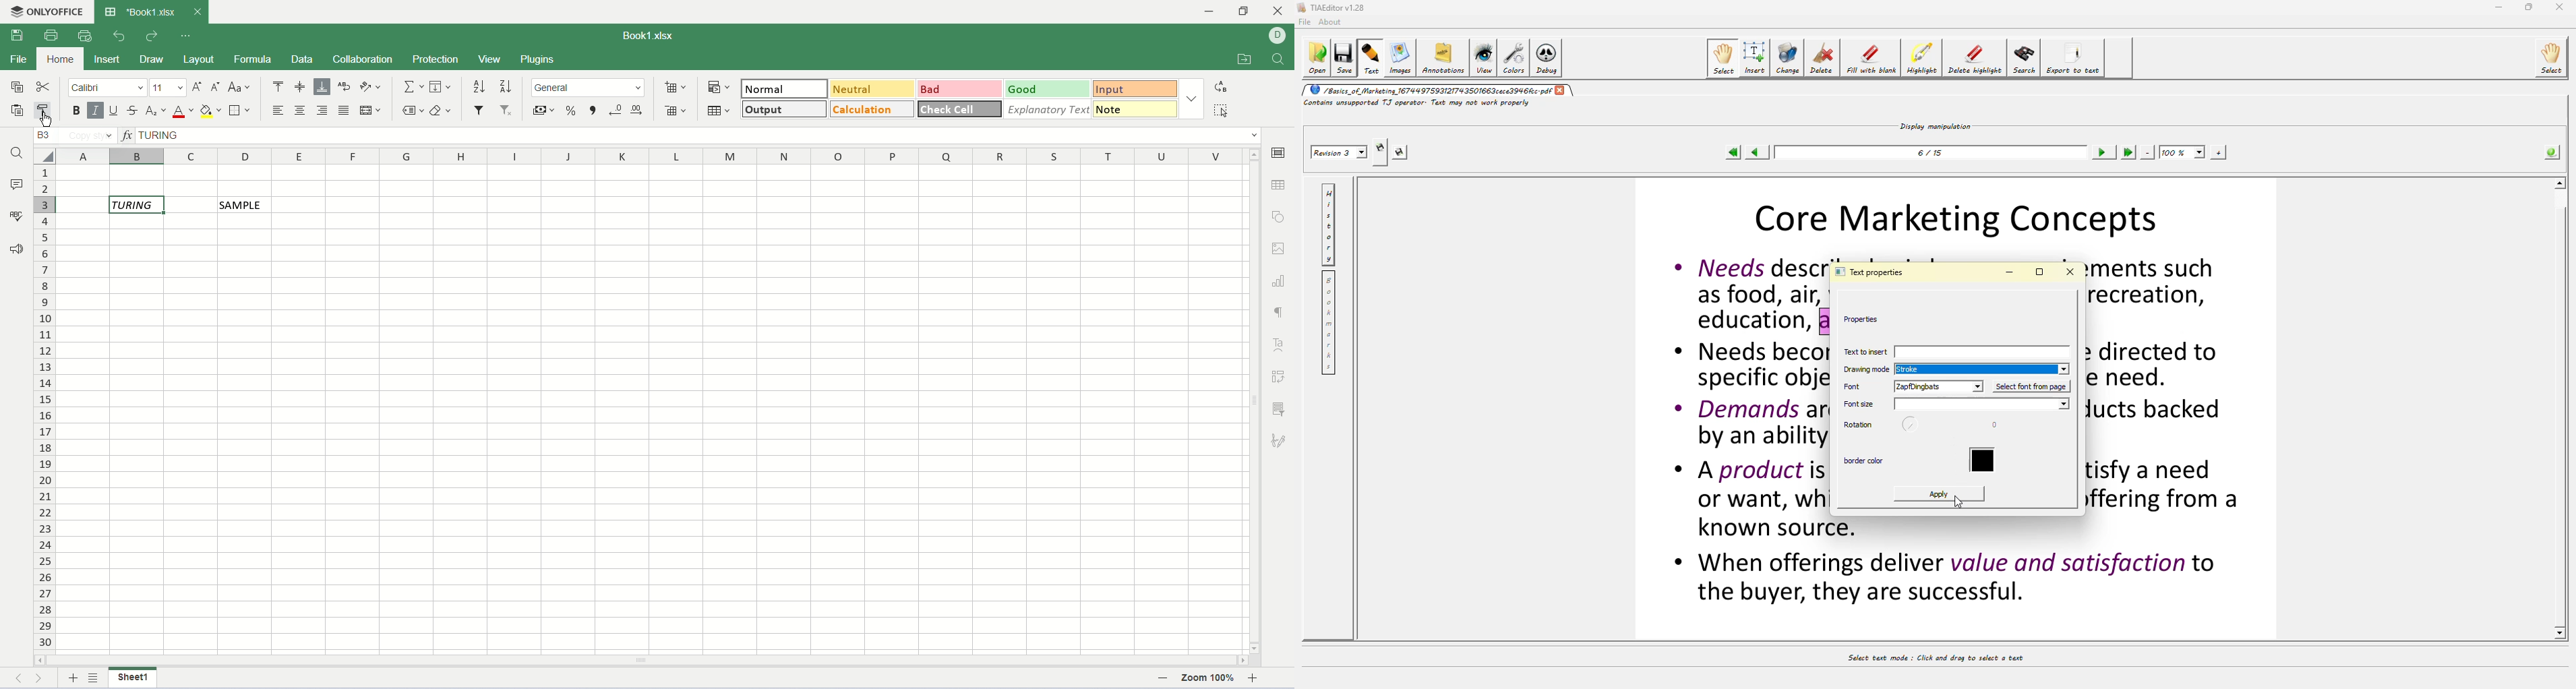 The image size is (2576, 700). What do you see at coordinates (544, 113) in the screenshot?
I see `currency style` at bounding box center [544, 113].